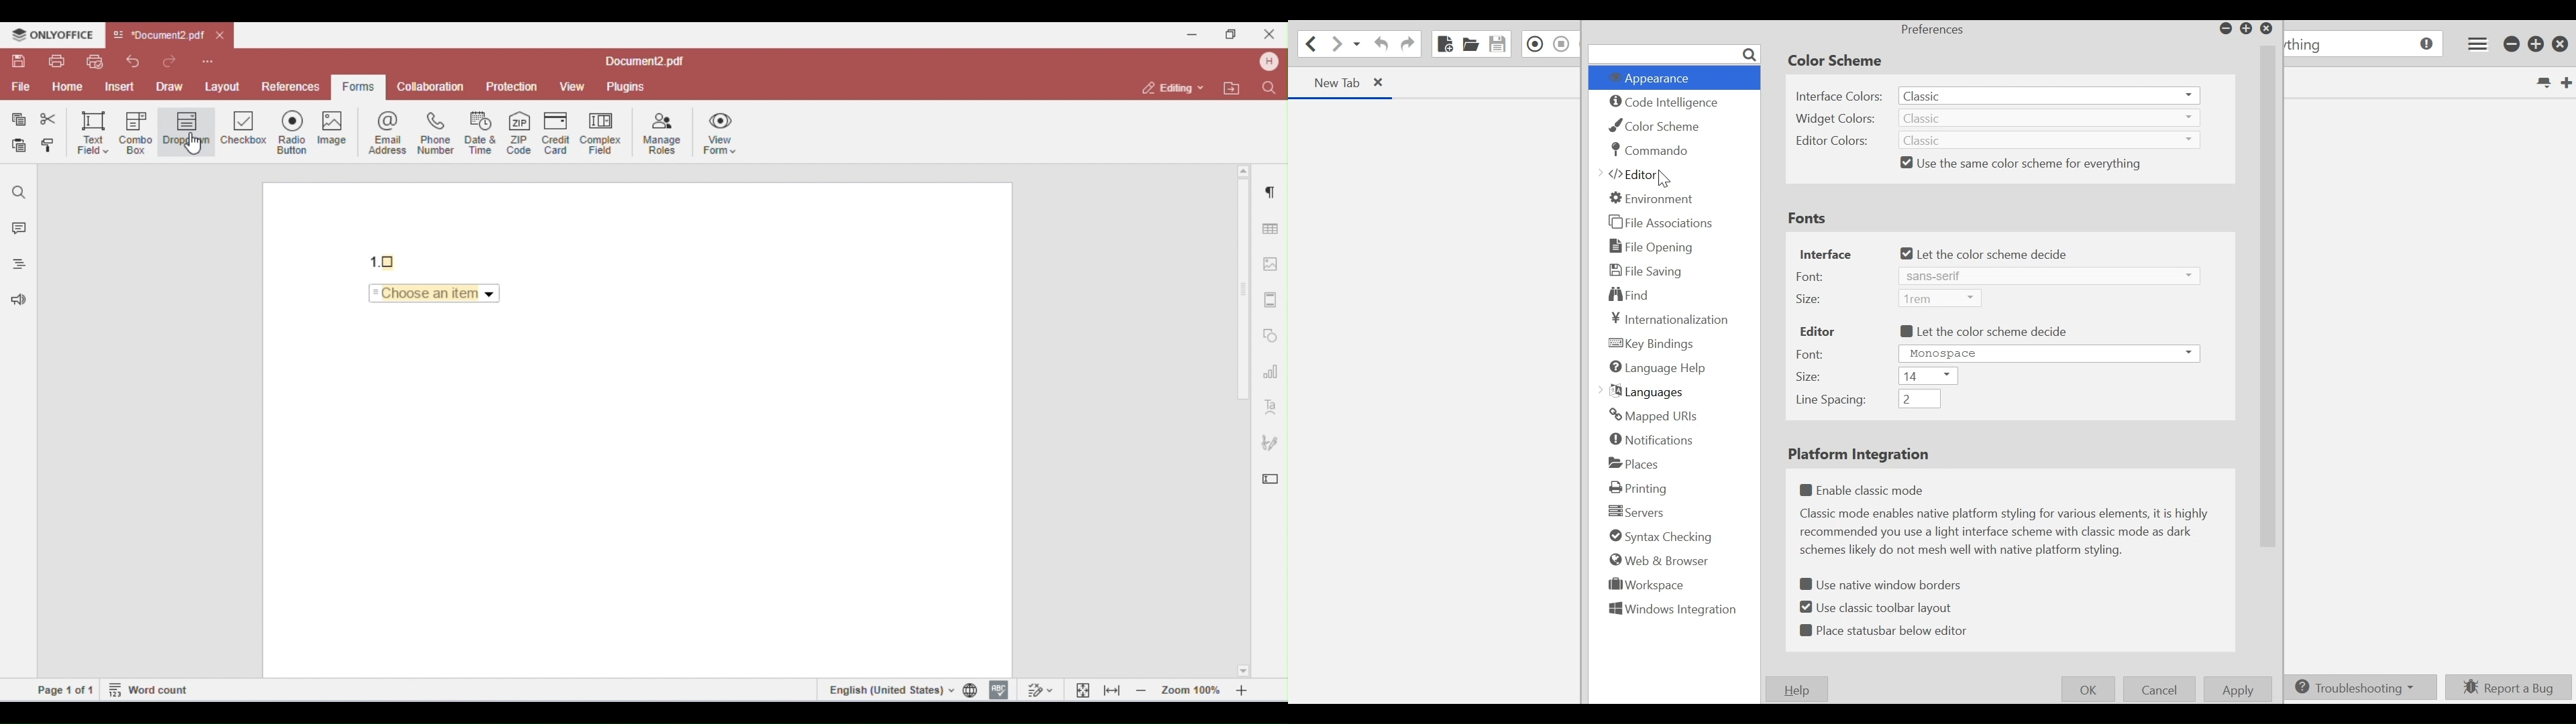 This screenshot has height=728, width=2576. What do you see at coordinates (1794, 690) in the screenshot?
I see `Help` at bounding box center [1794, 690].